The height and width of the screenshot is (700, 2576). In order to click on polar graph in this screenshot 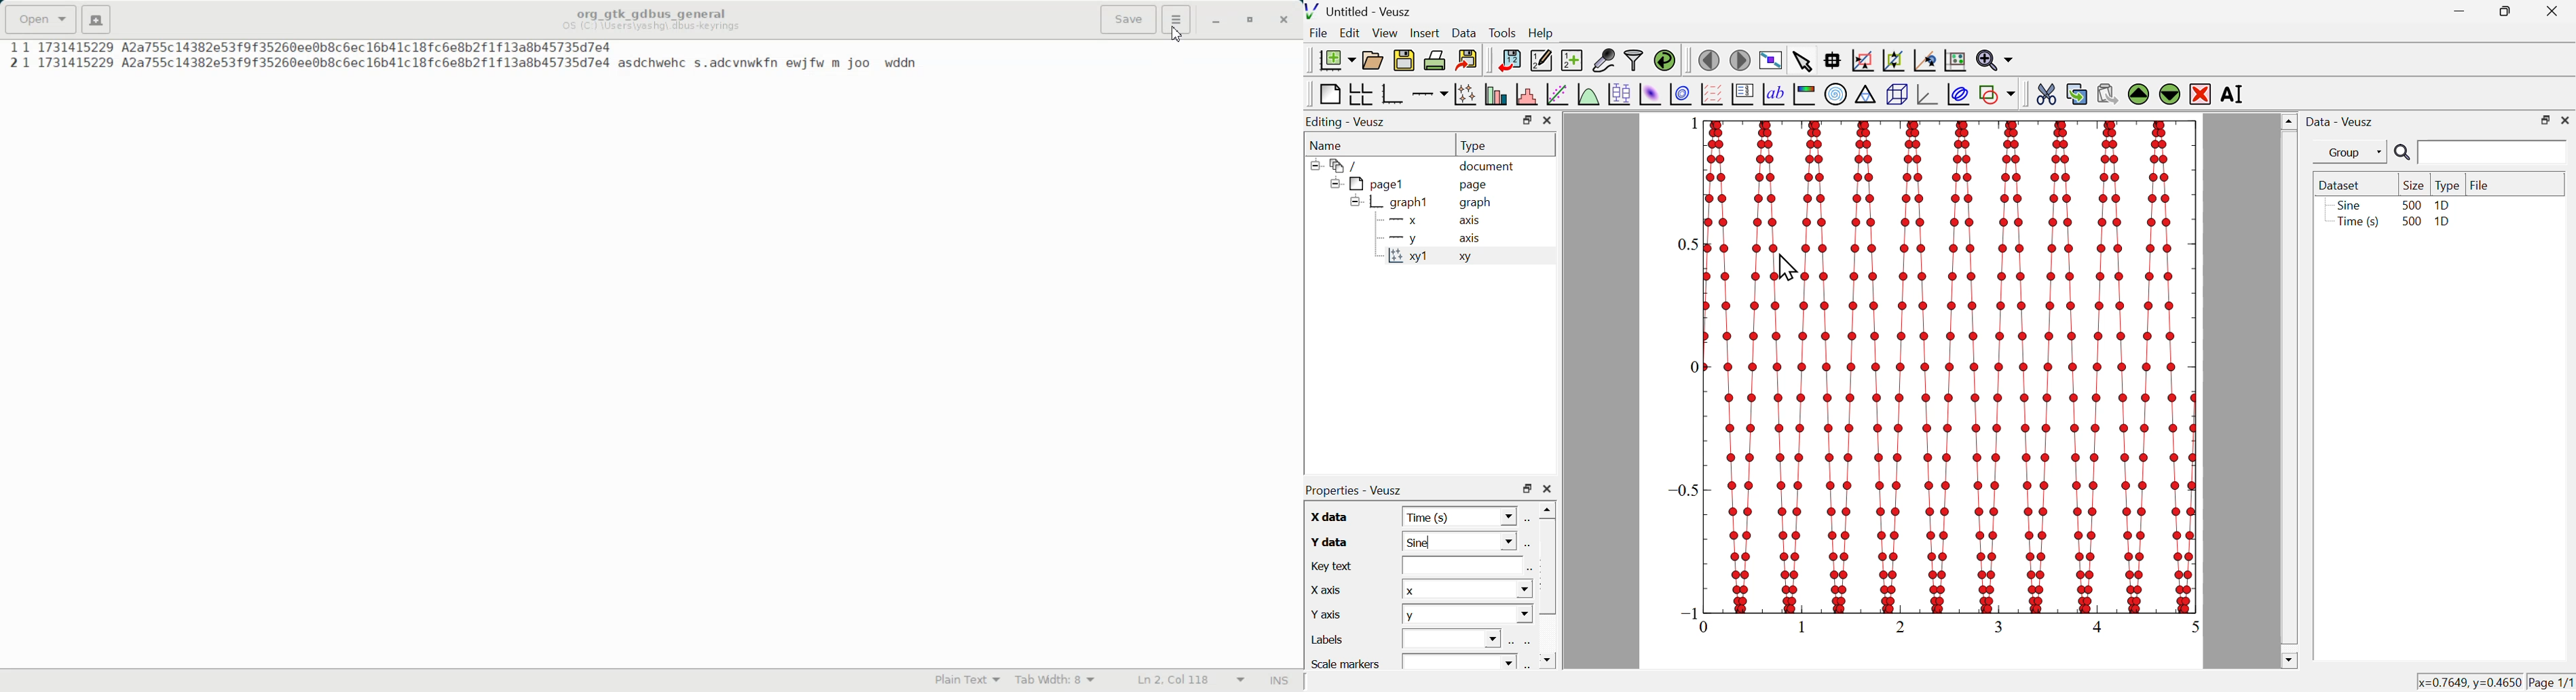, I will do `click(1837, 95)`.